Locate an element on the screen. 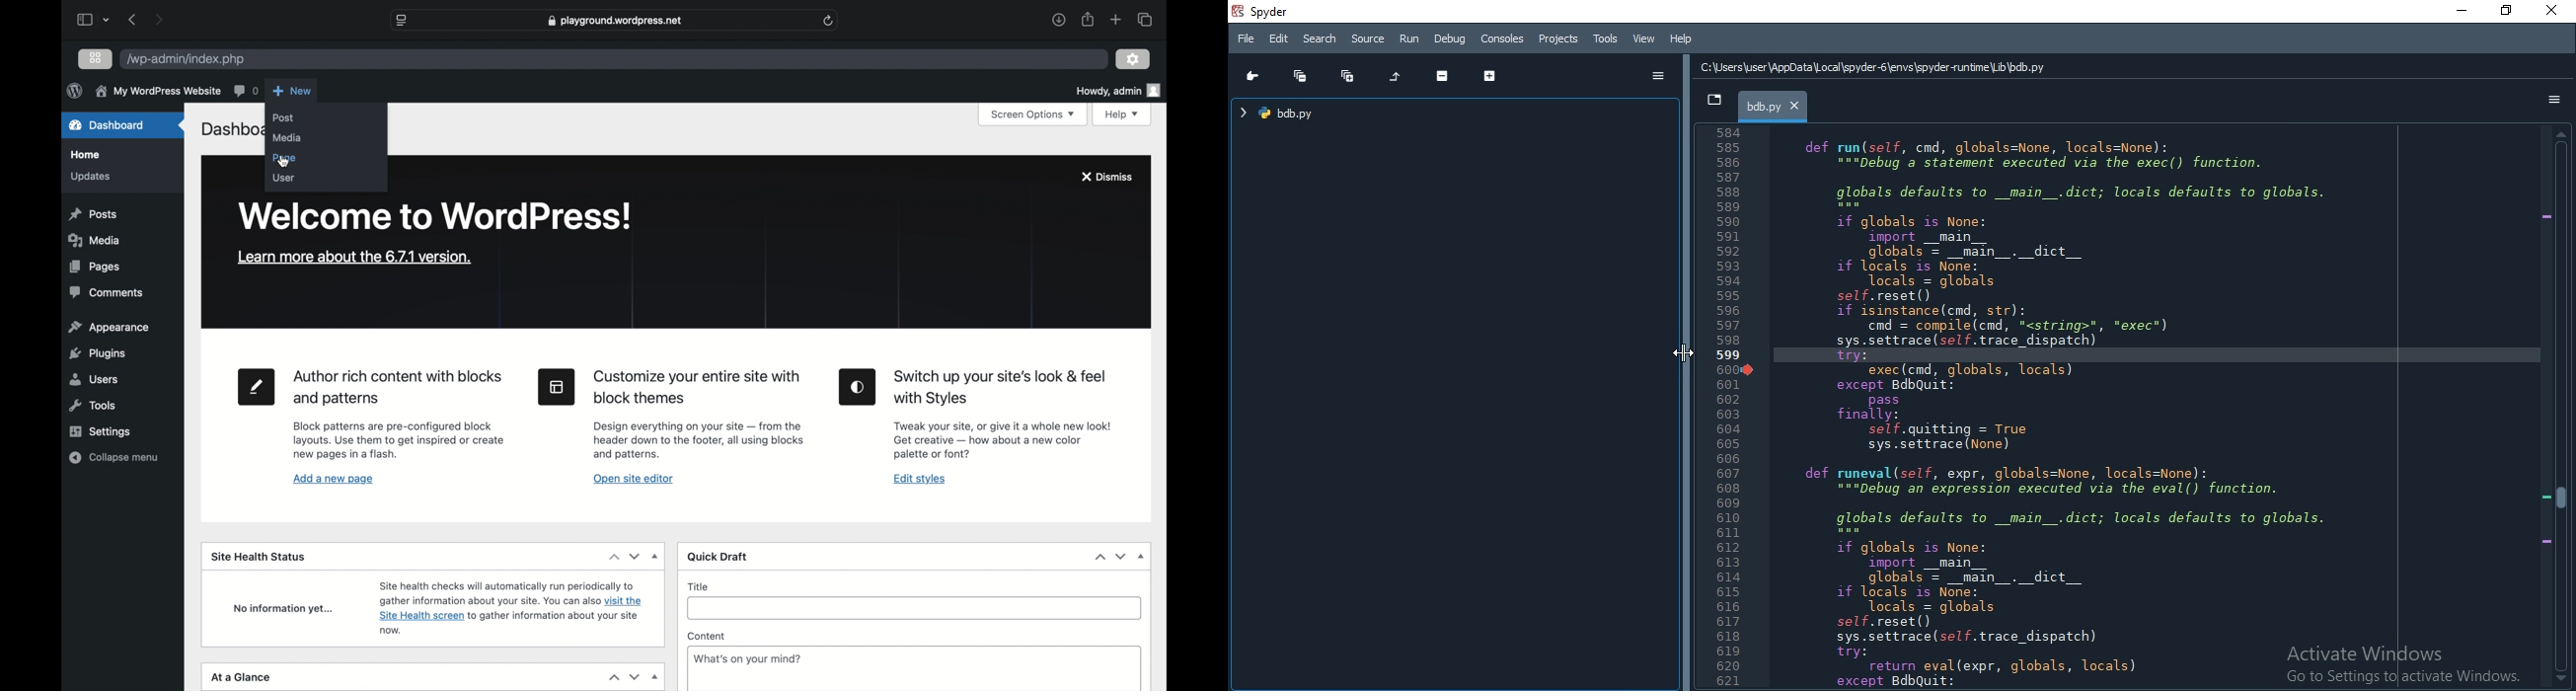 This screenshot has height=700, width=2576. website settings is located at coordinates (402, 20).